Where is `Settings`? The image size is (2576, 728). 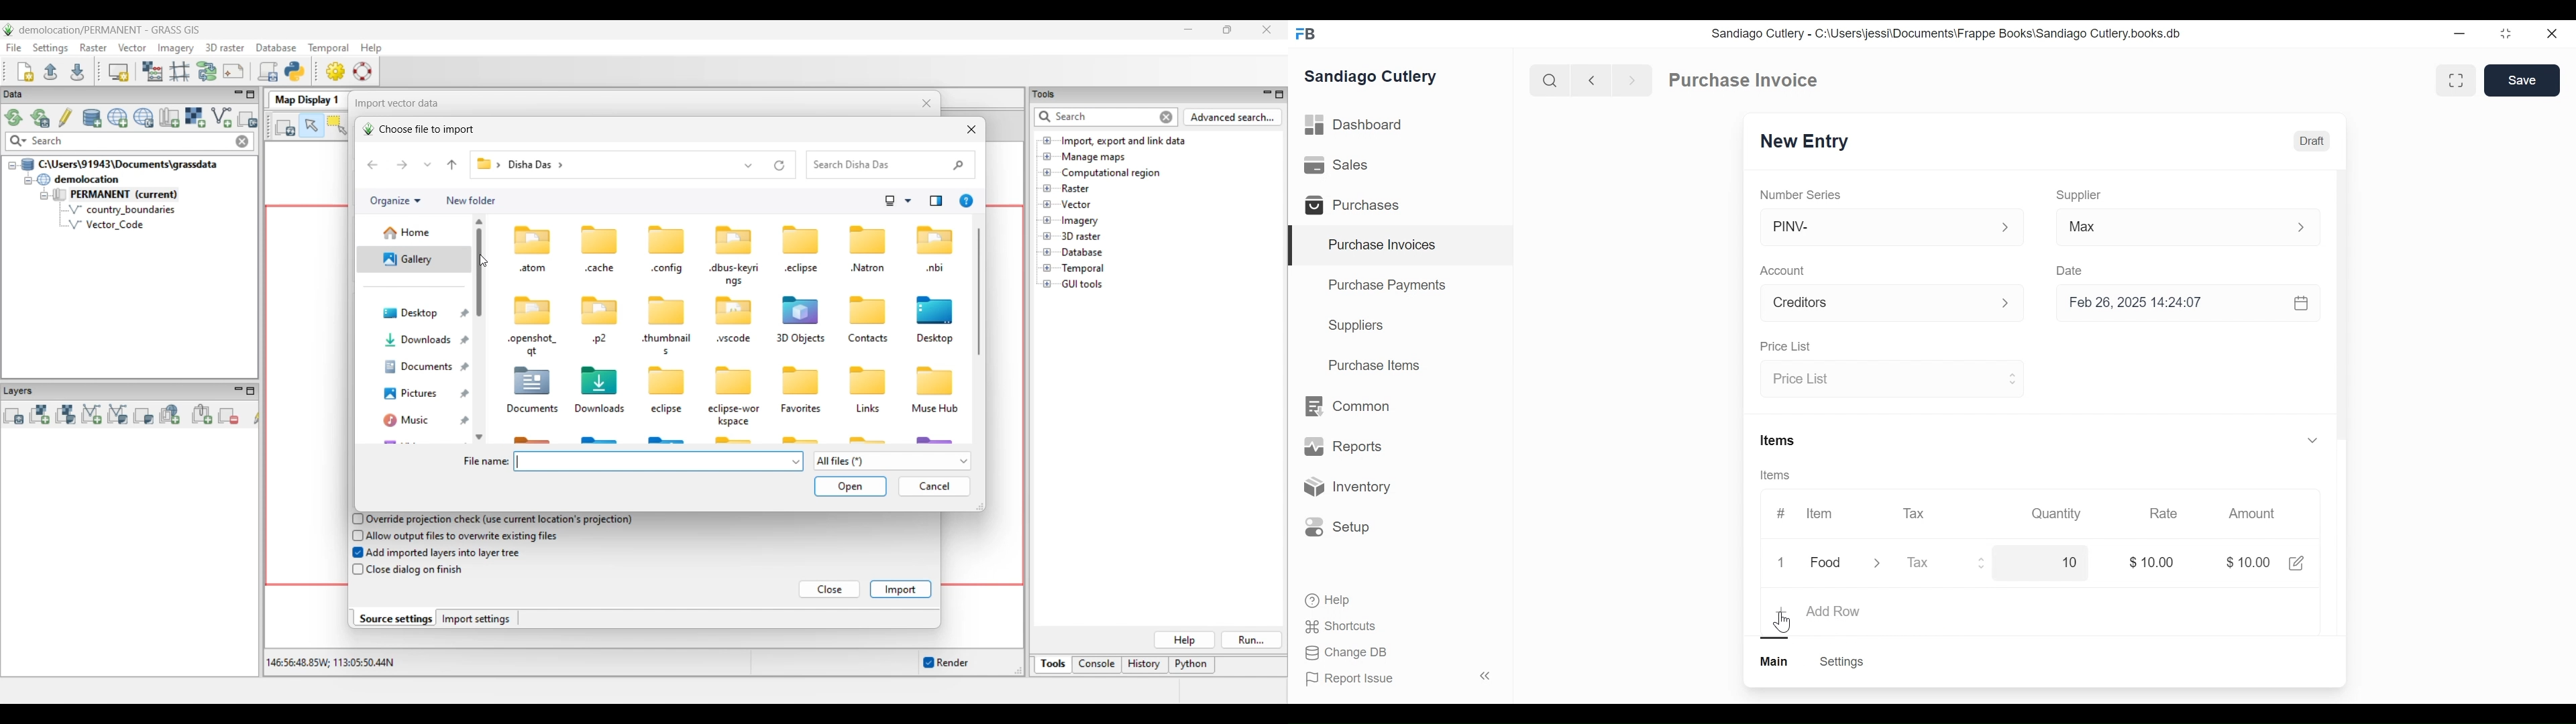 Settings is located at coordinates (1841, 662).